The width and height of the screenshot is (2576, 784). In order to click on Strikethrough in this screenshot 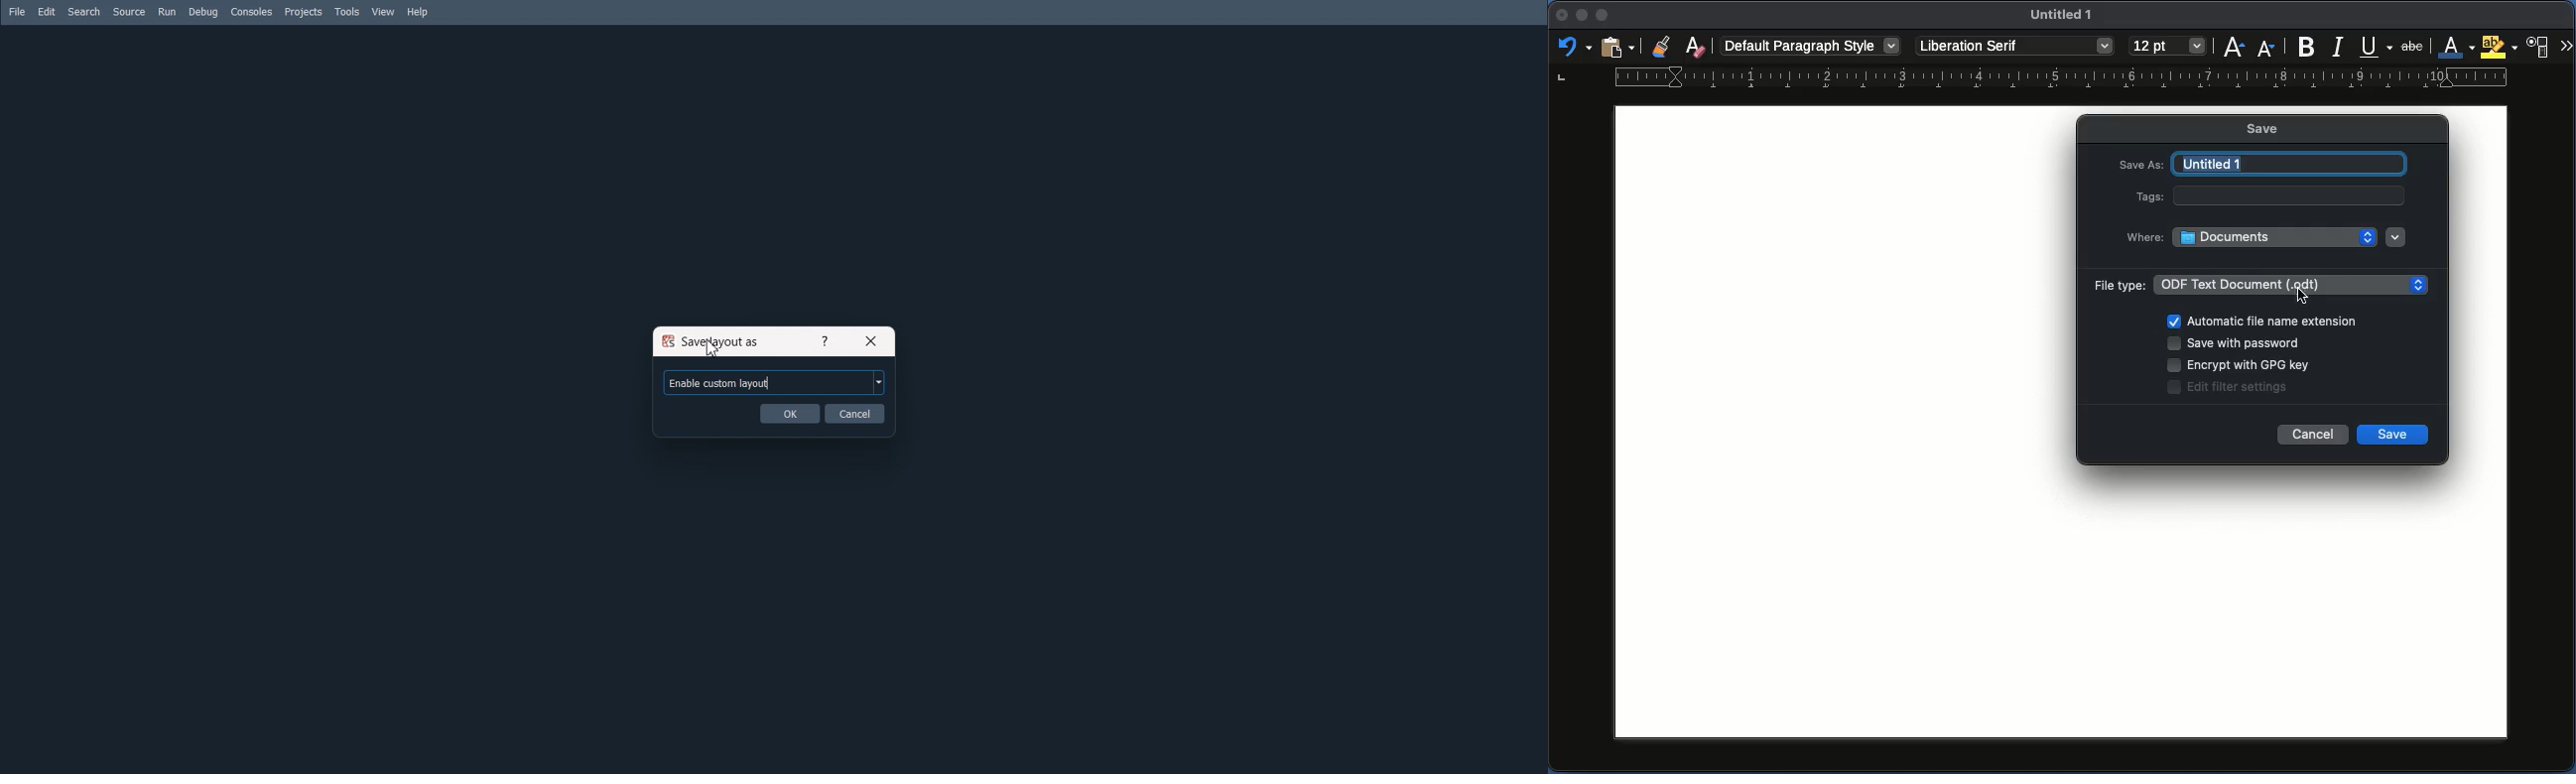, I will do `click(2414, 45)`.